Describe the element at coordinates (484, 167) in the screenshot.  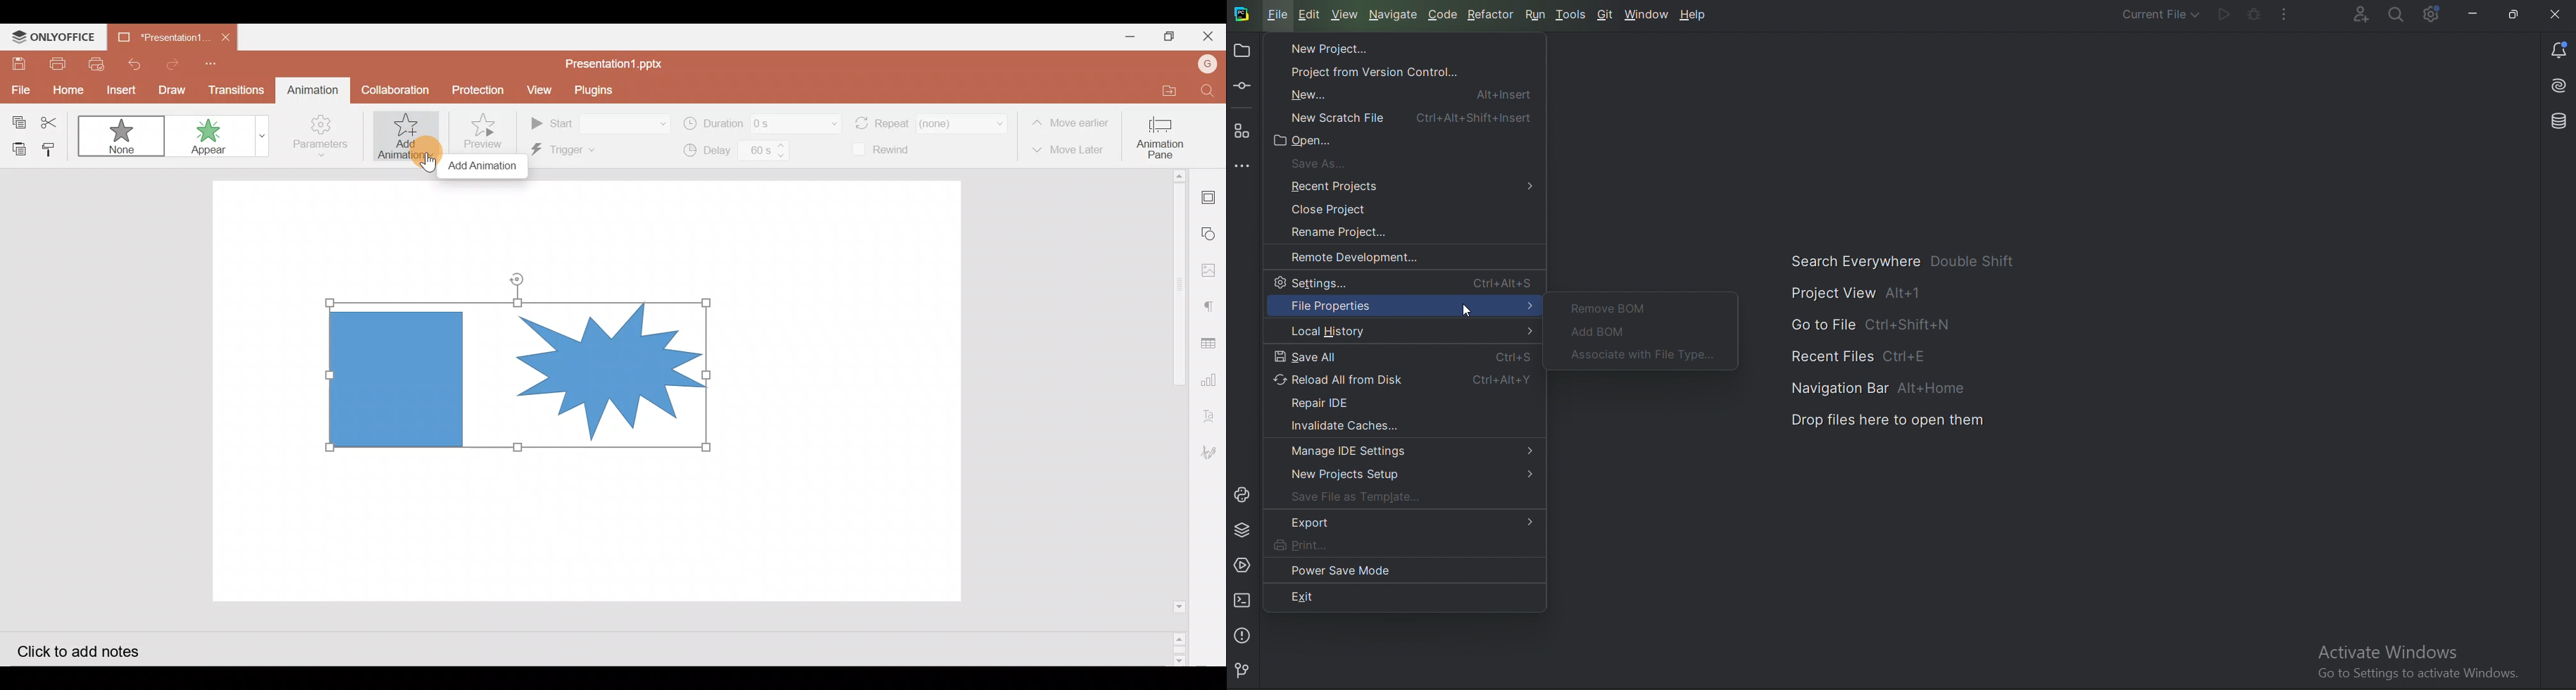
I see `Add animation` at that location.